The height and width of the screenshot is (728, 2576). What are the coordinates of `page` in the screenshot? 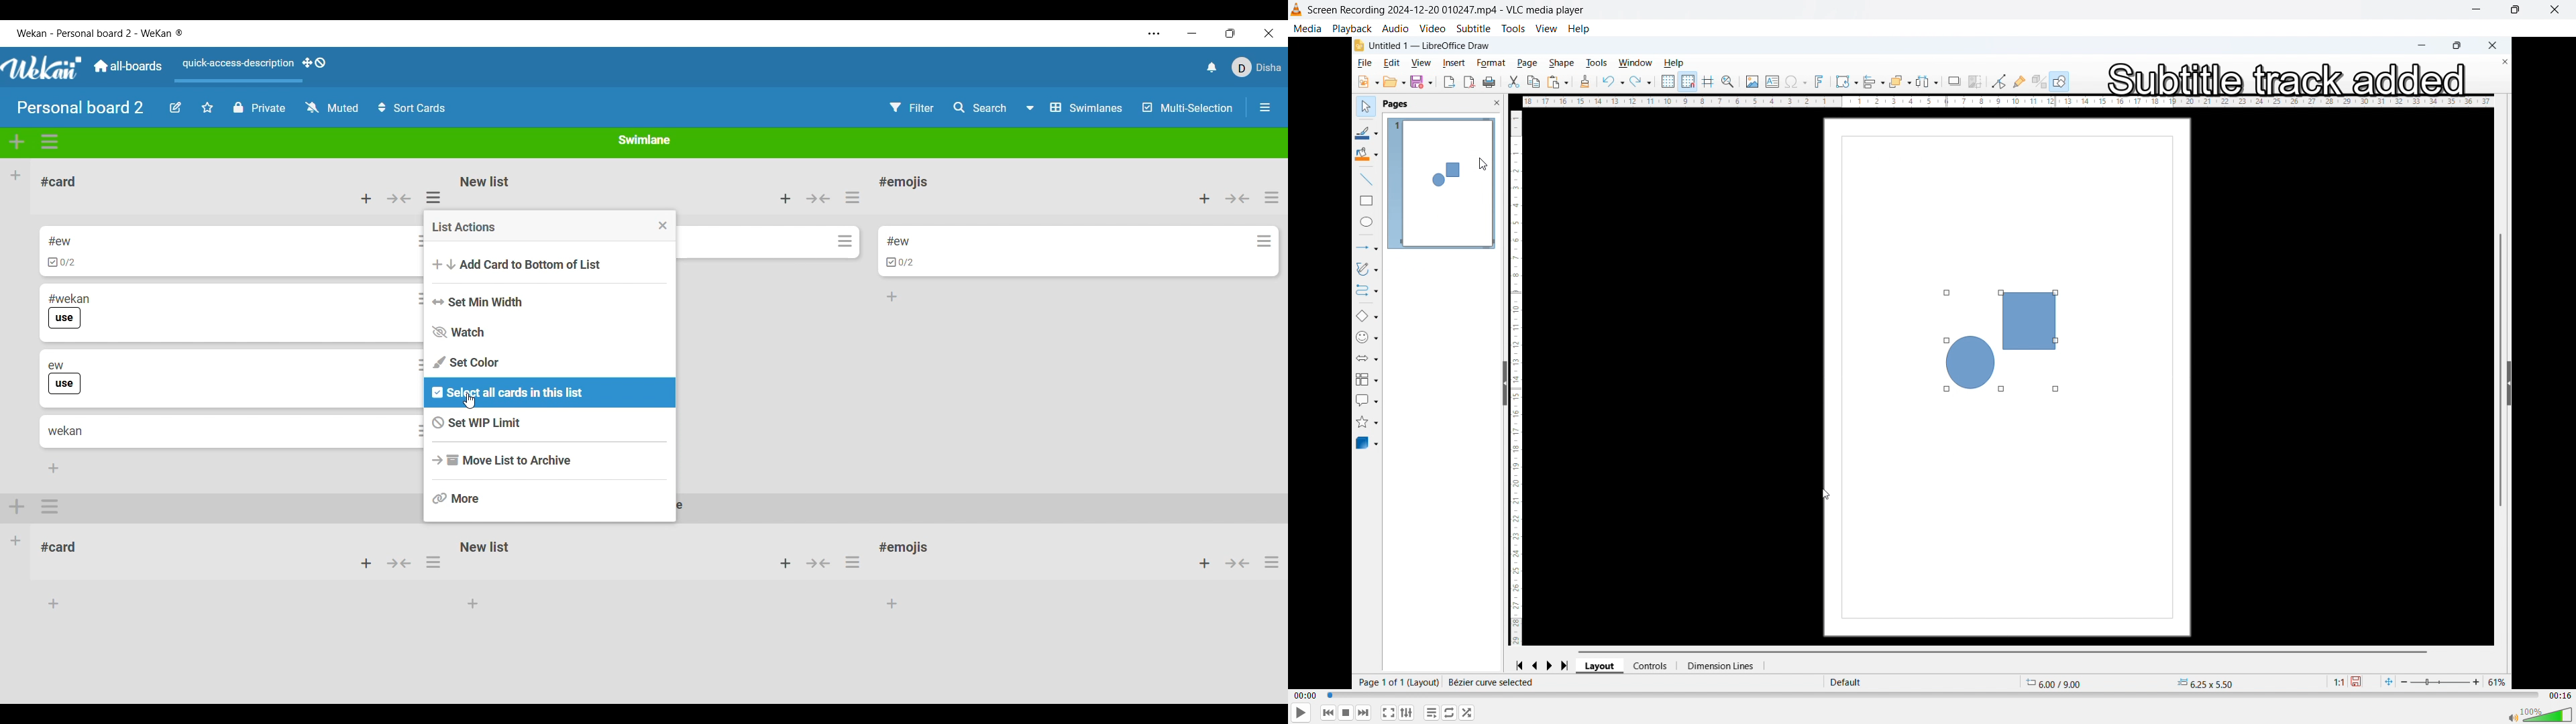 It's located at (1526, 62).